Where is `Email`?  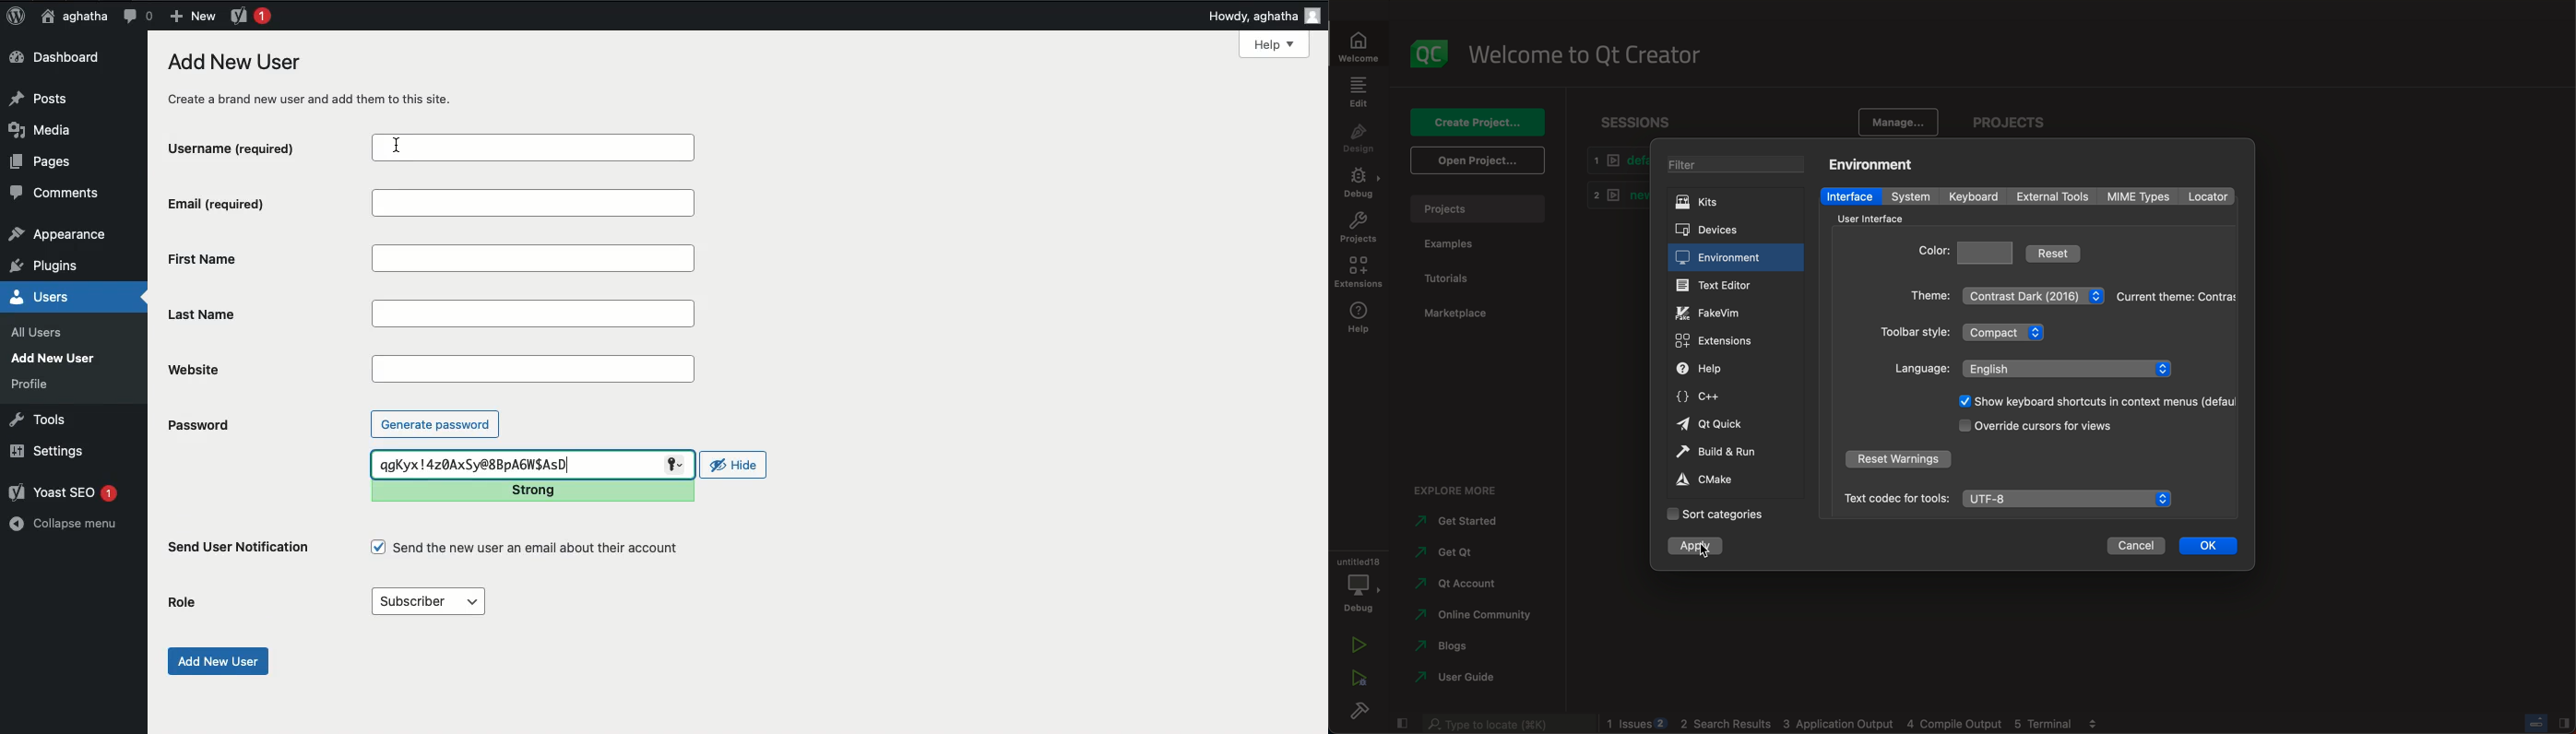 Email is located at coordinates (535, 205).